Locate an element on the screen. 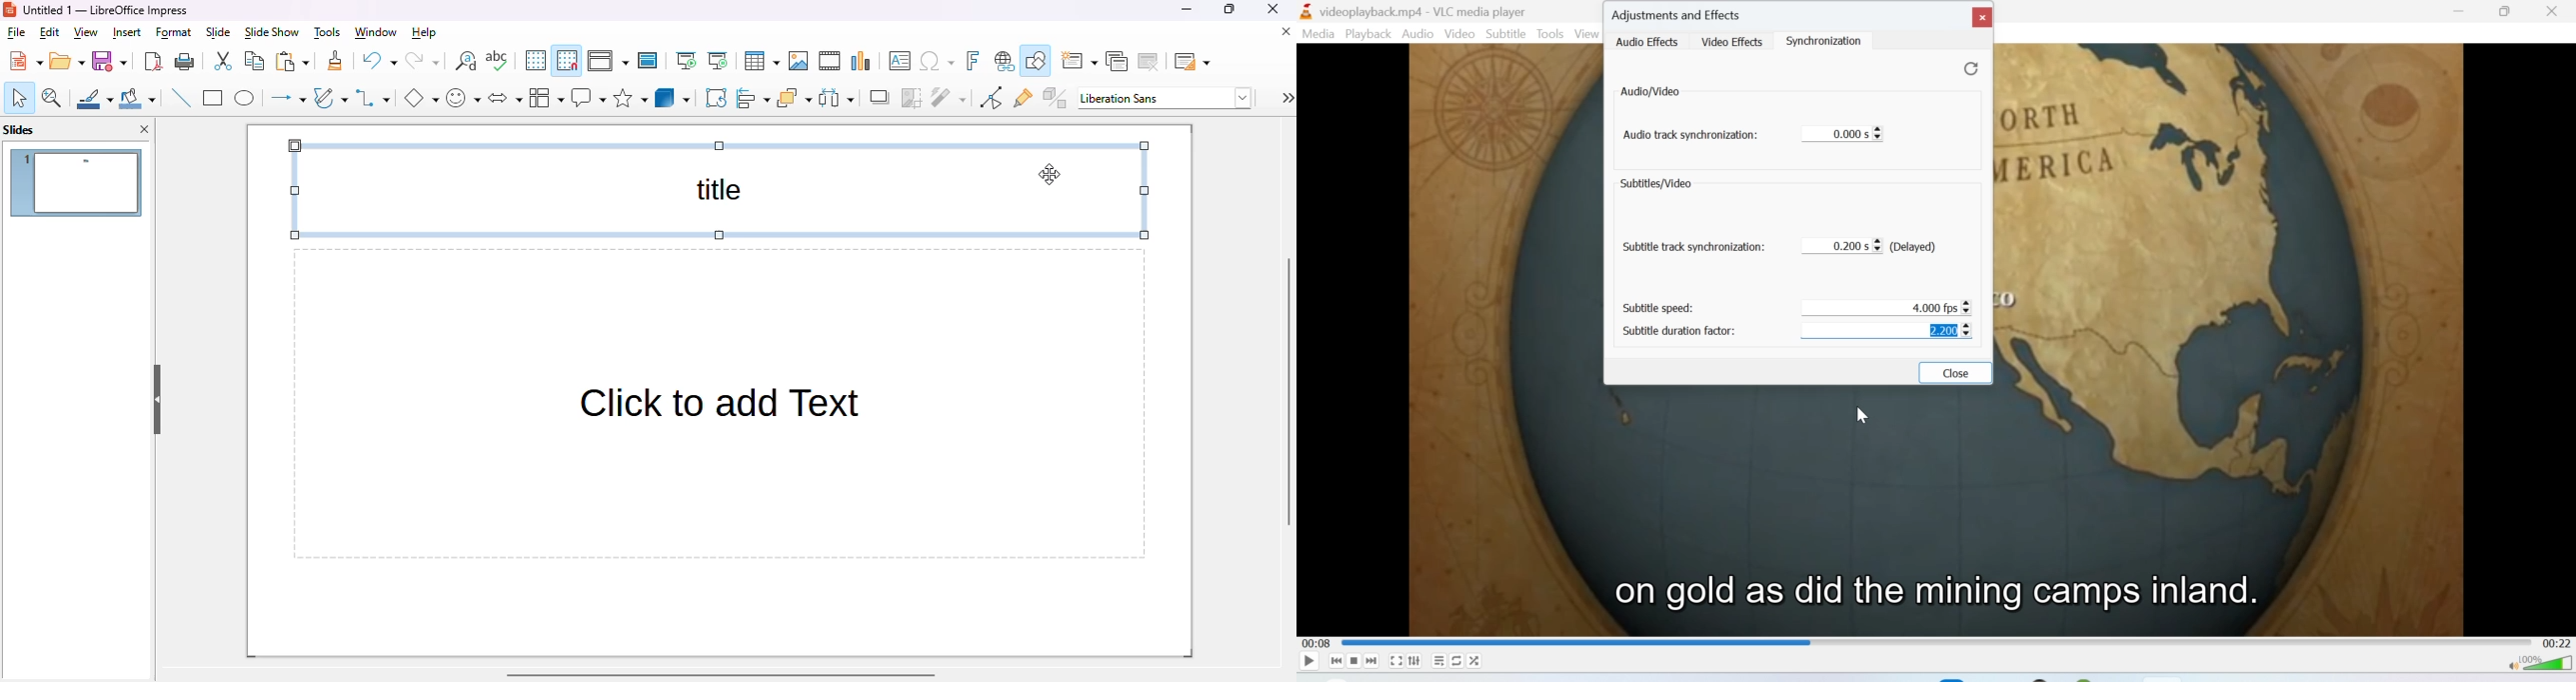 The height and width of the screenshot is (700, 2576). format is located at coordinates (174, 33).